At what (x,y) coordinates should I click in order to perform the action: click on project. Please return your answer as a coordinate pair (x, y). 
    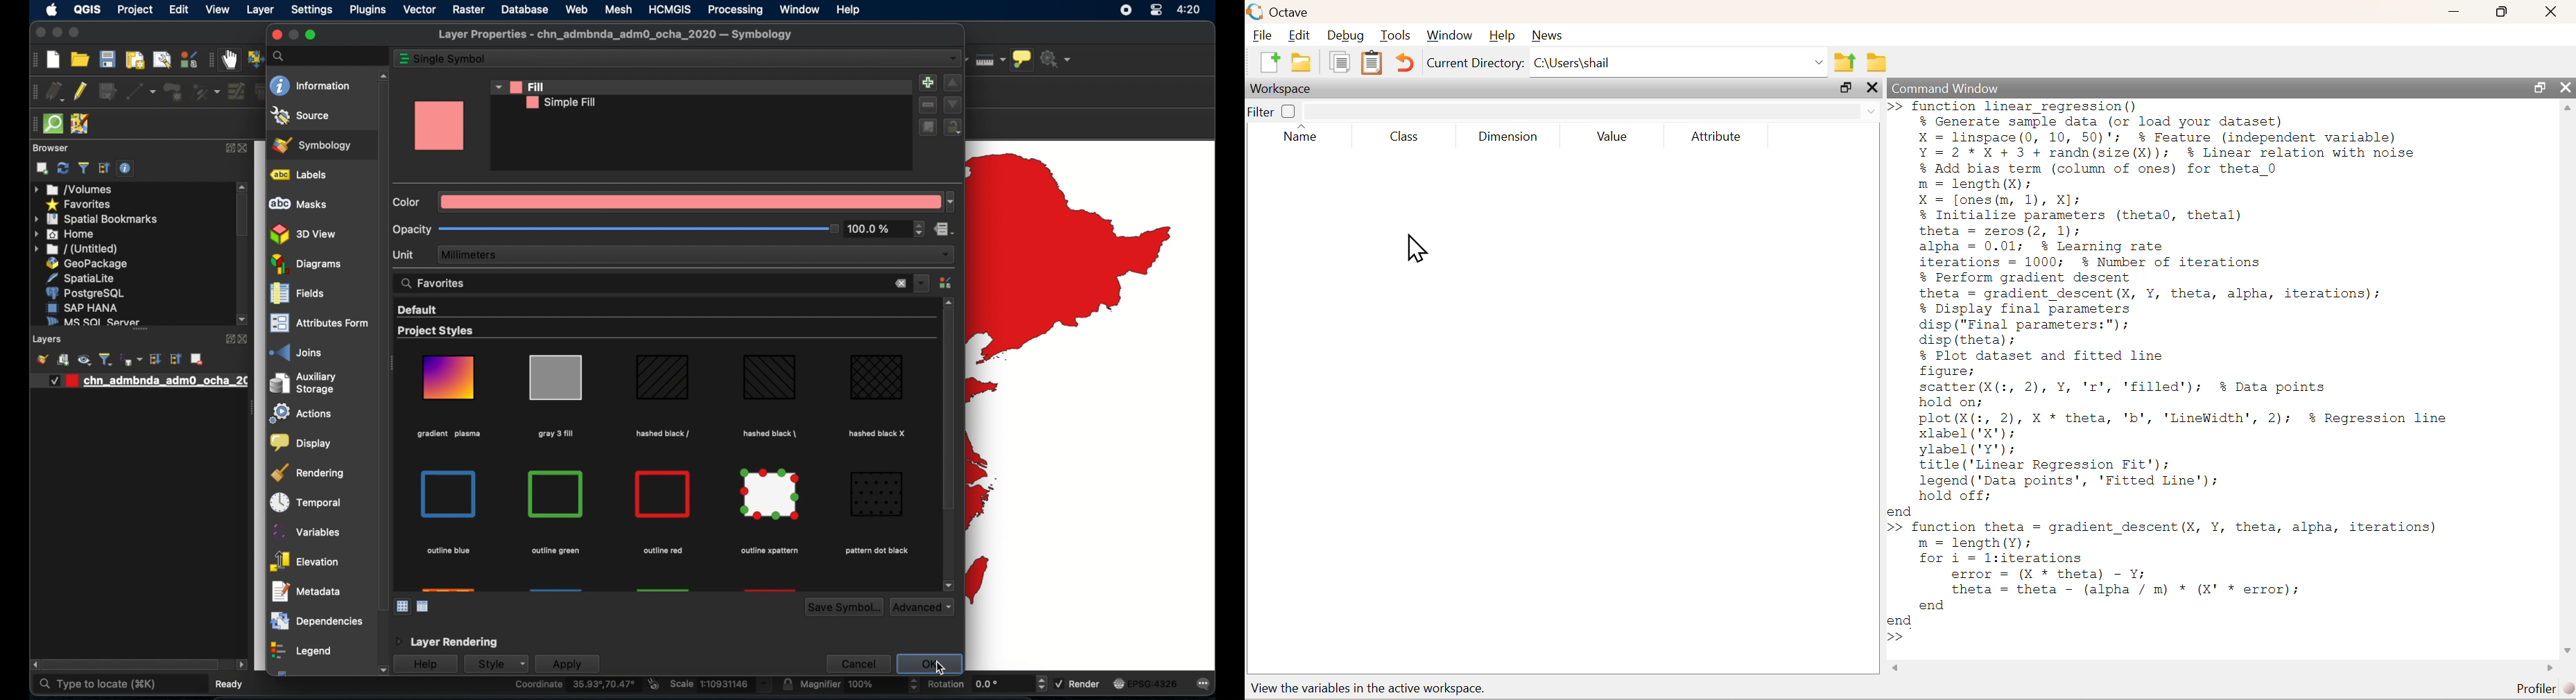
    Looking at the image, I should click on (134, 11).